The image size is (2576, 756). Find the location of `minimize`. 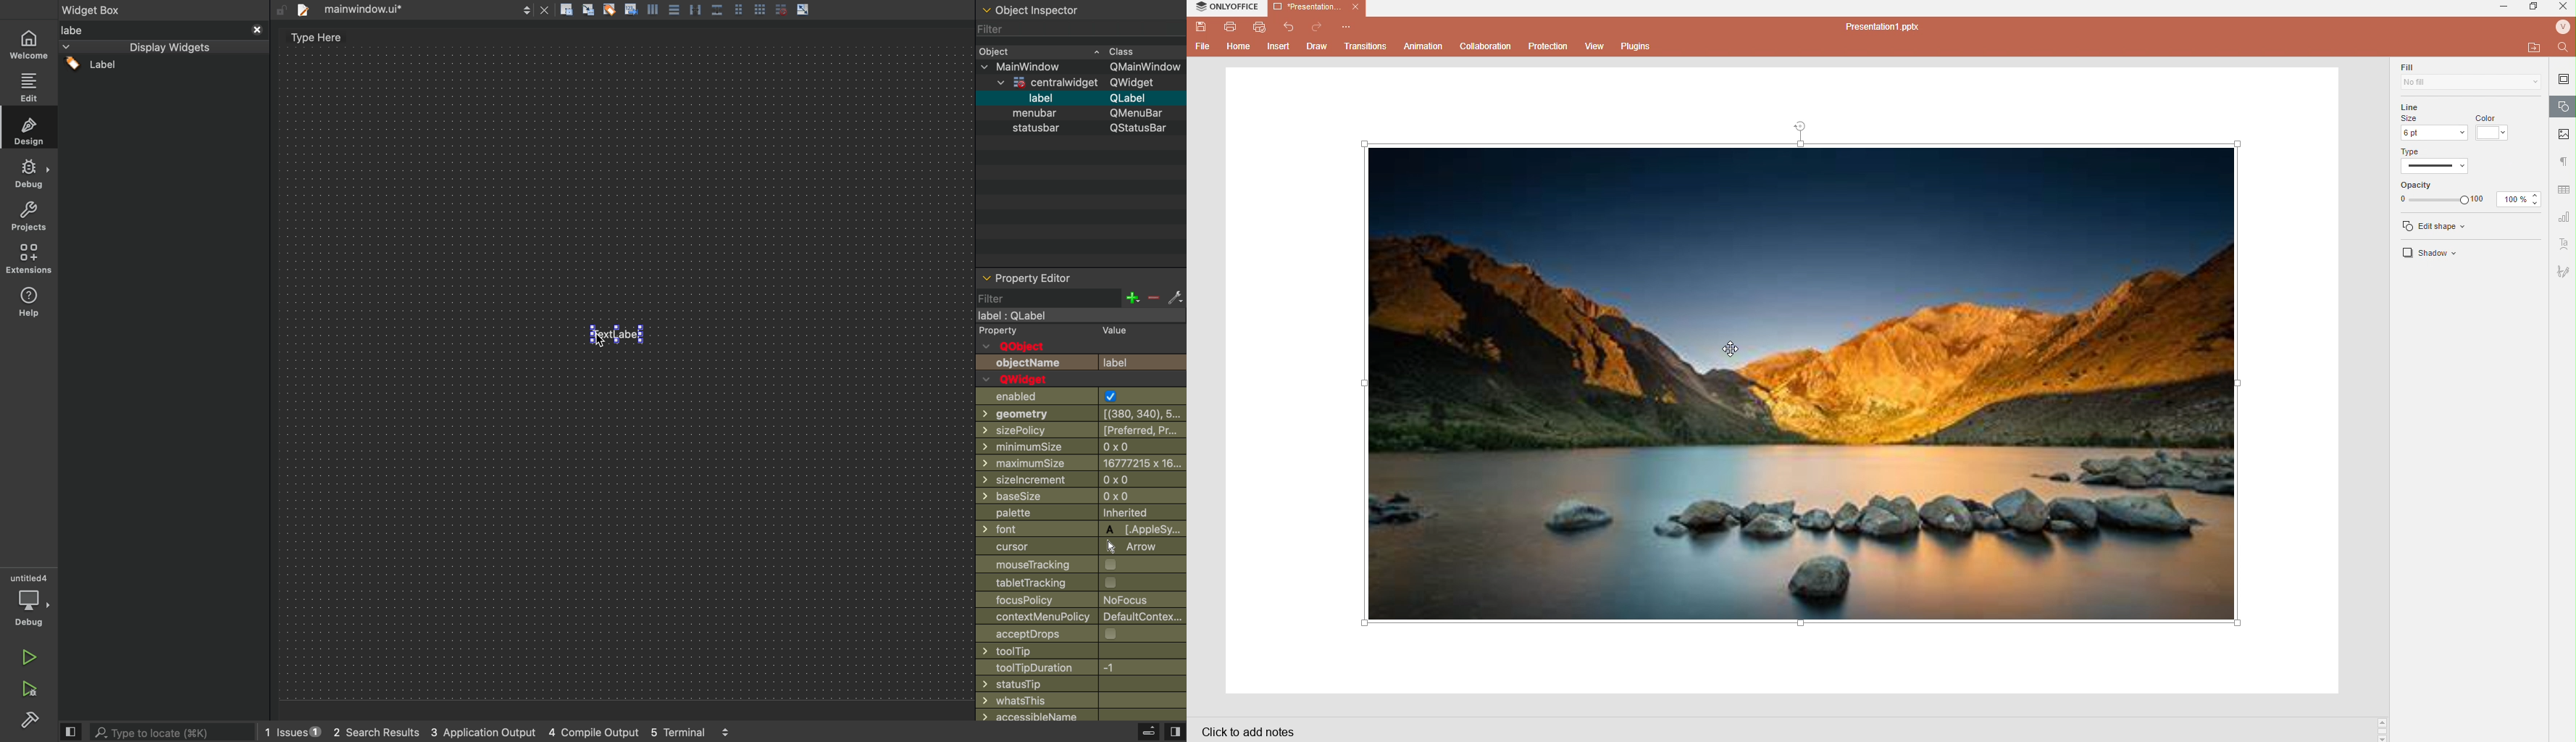

minimize is located at coordinates (2506, 7).